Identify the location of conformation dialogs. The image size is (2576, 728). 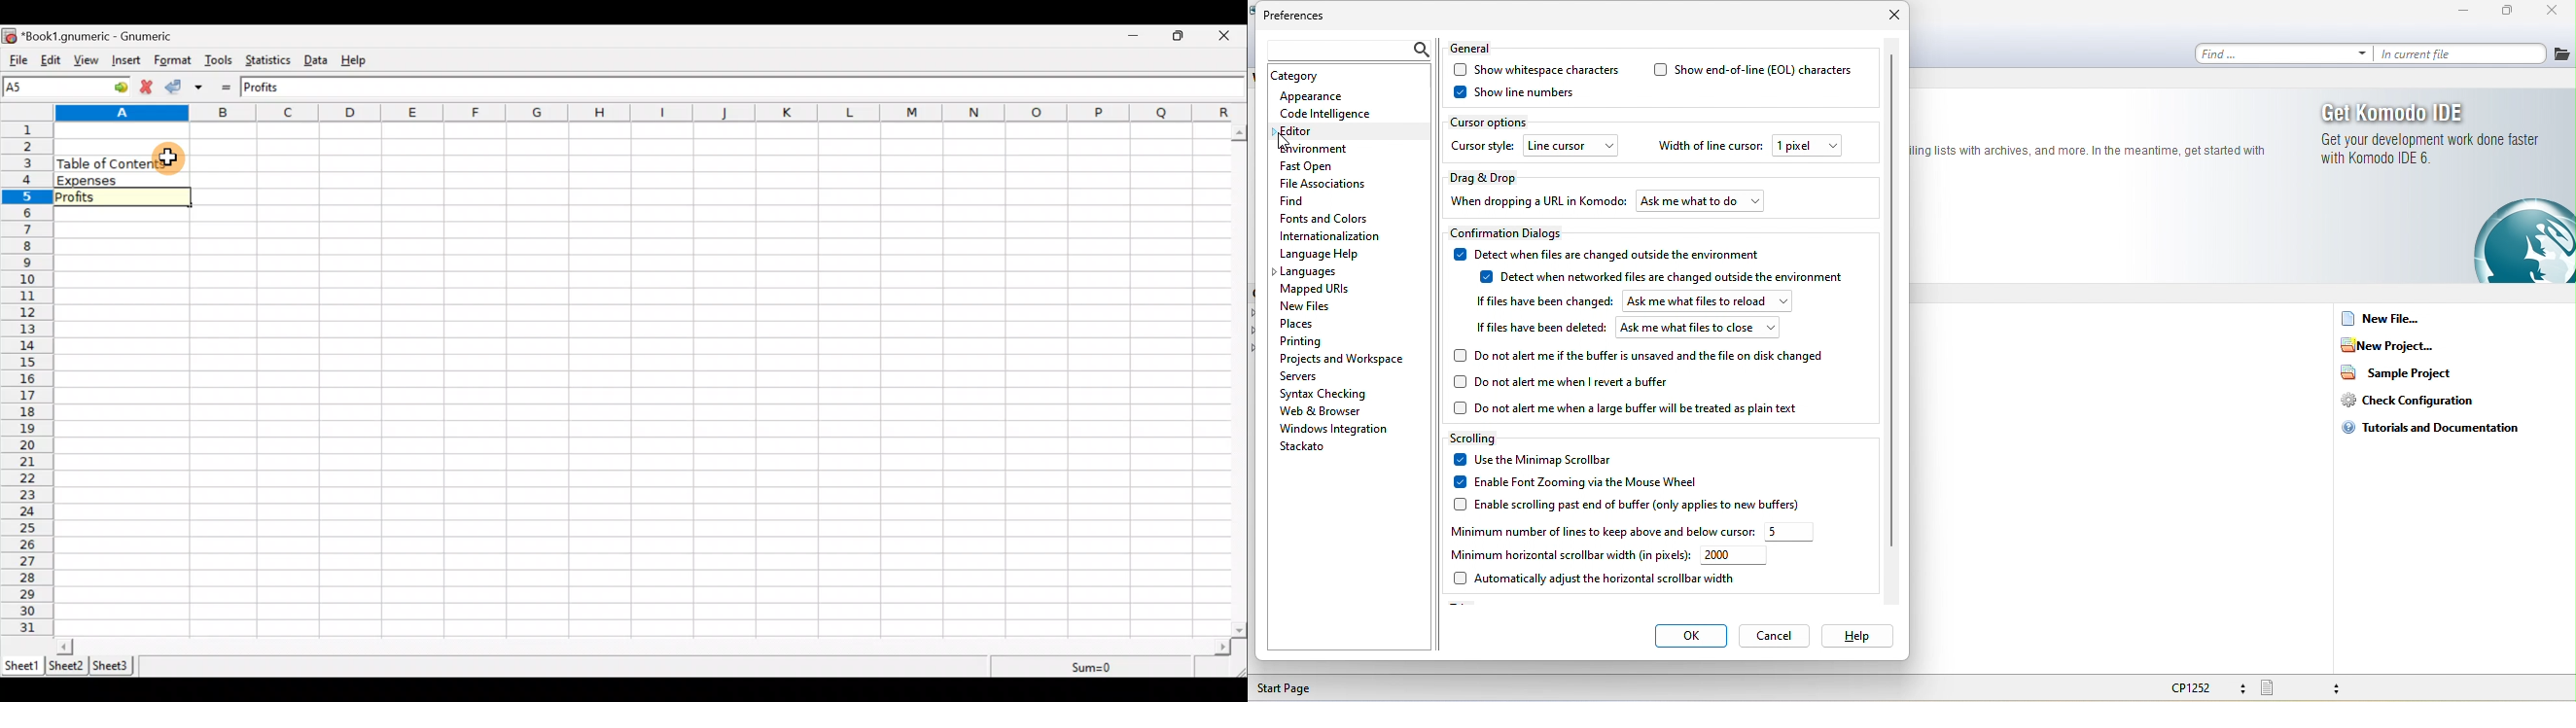
(1515, 233).